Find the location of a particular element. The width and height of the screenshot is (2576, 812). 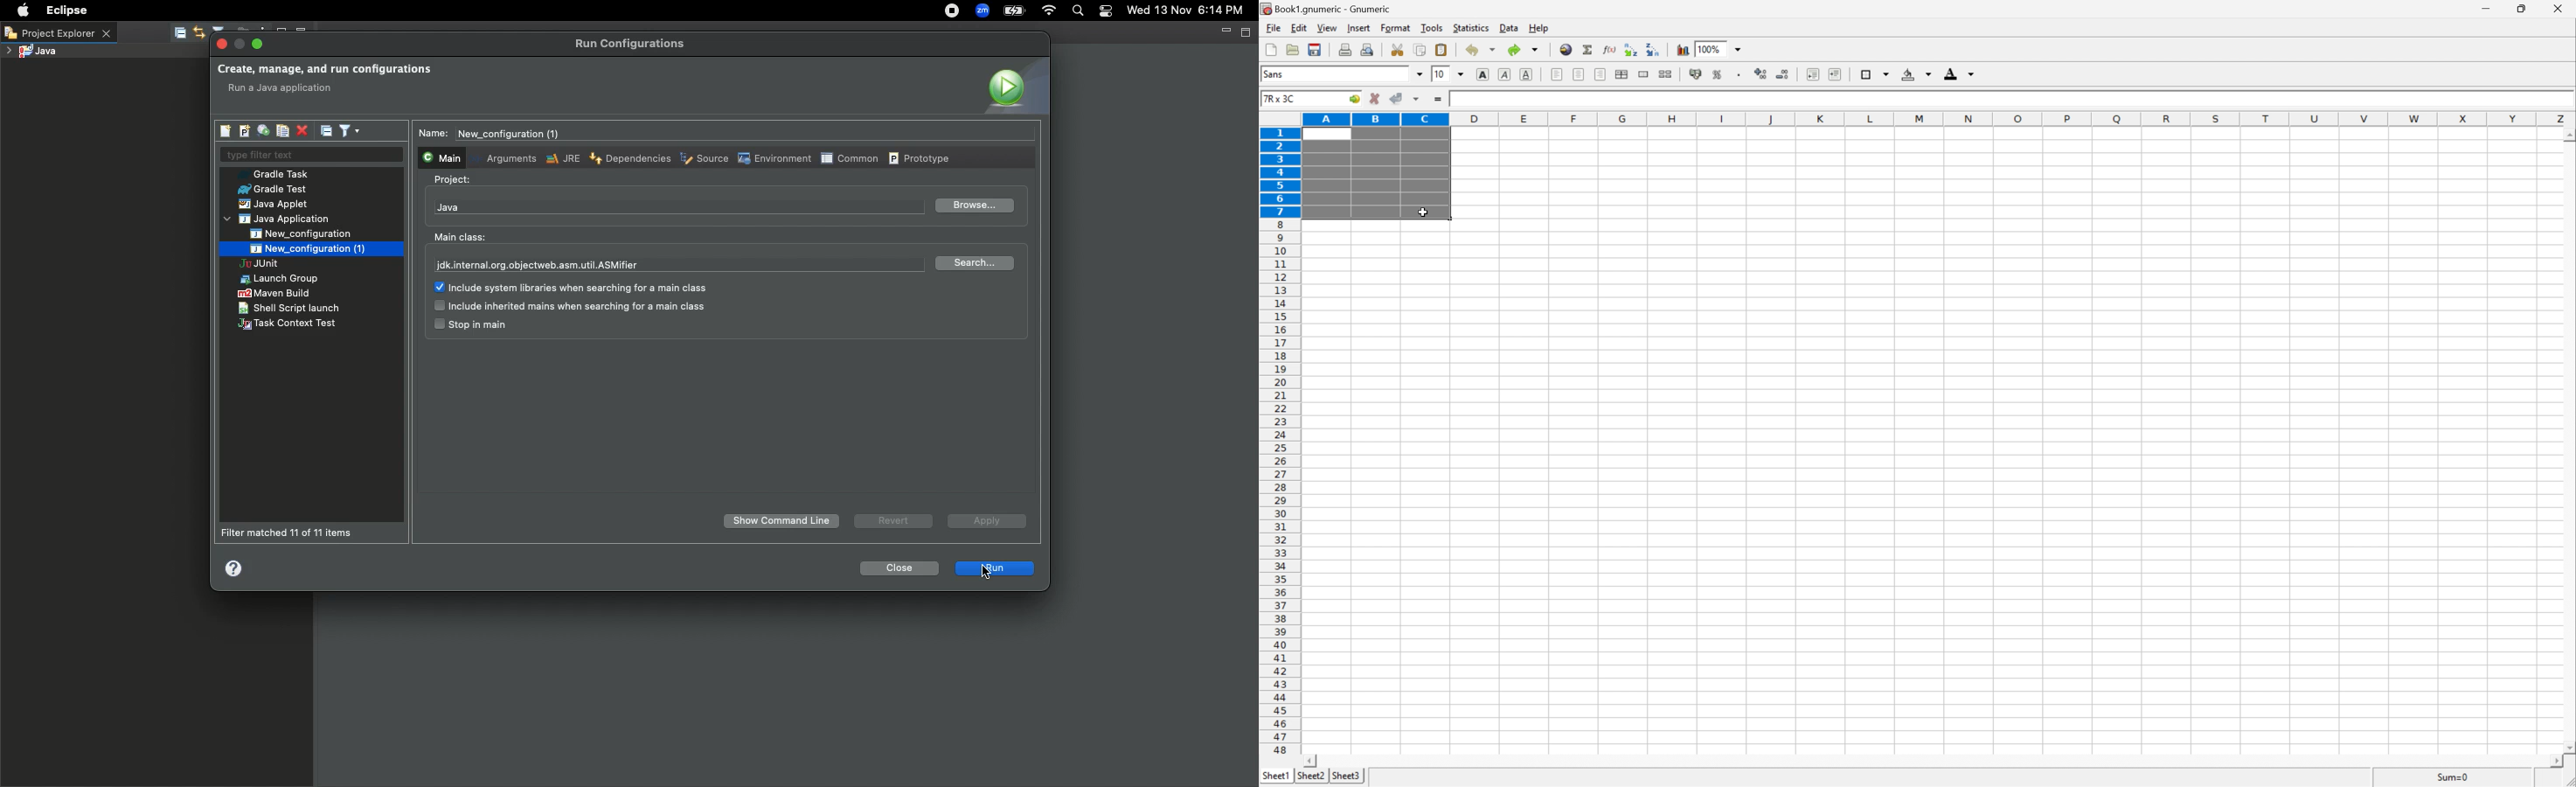

undo is located at coordinates (1480, 50).